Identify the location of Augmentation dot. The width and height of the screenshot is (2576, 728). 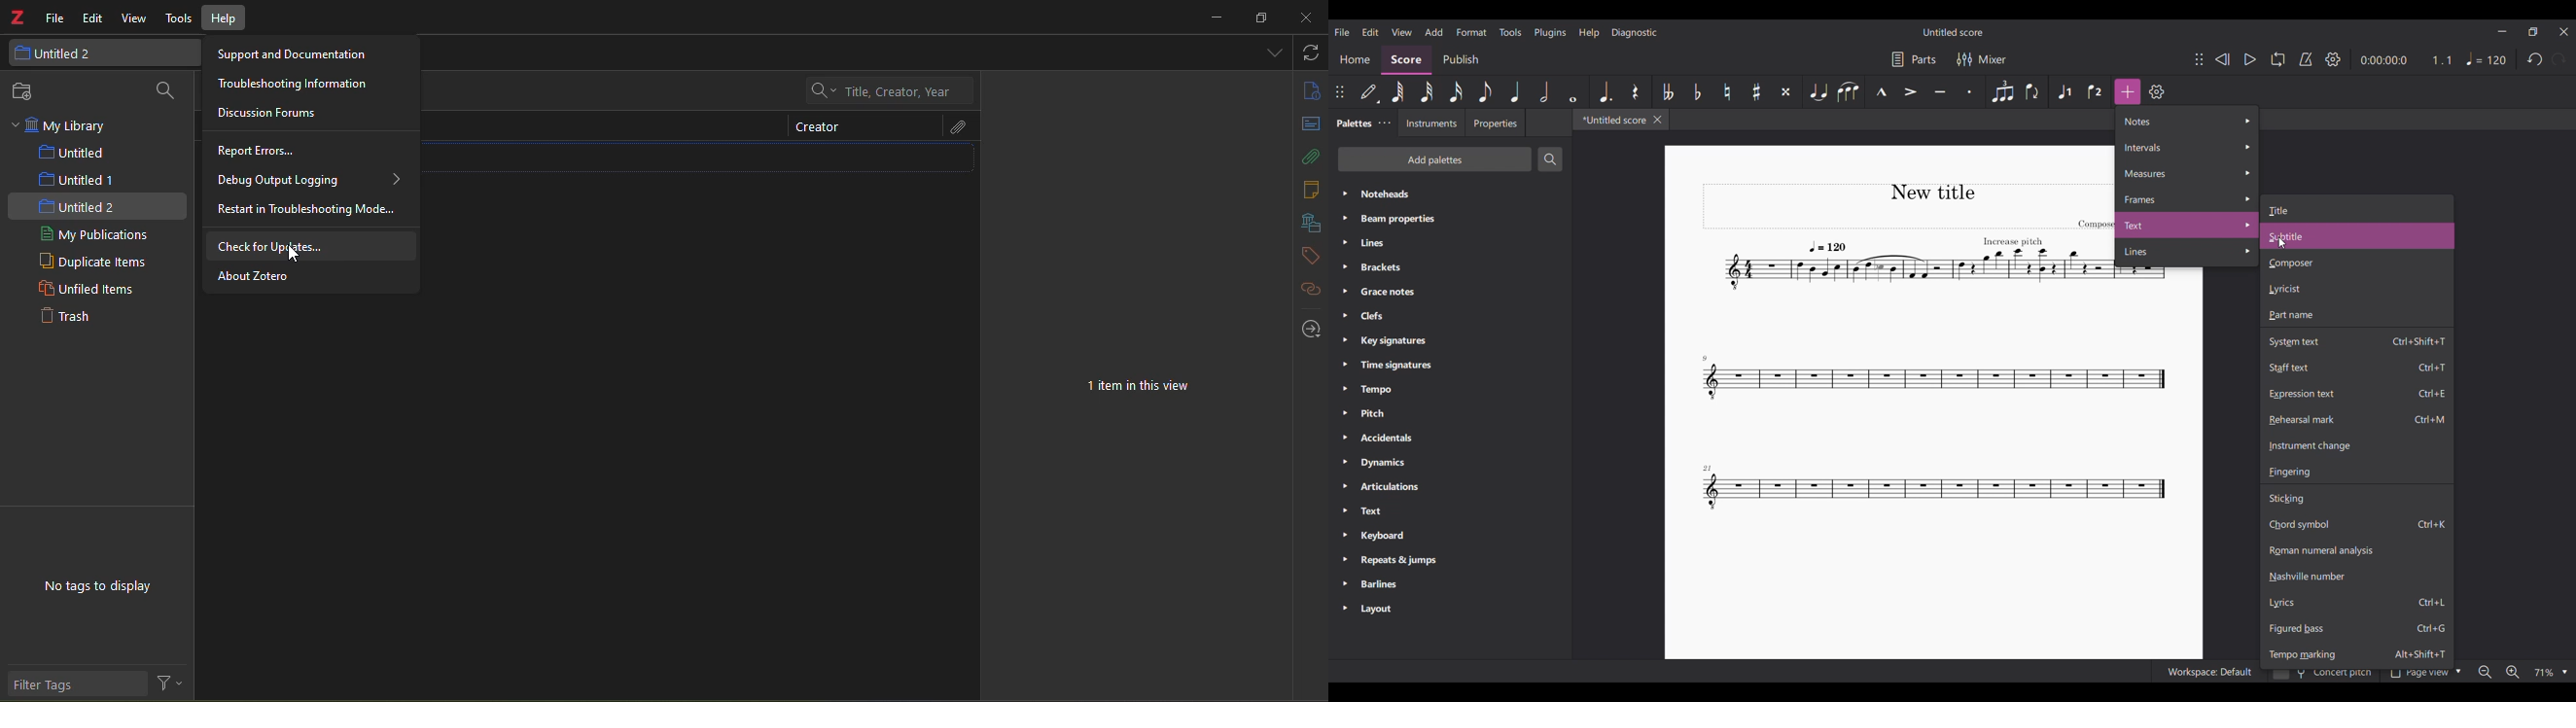
(1604, 92).